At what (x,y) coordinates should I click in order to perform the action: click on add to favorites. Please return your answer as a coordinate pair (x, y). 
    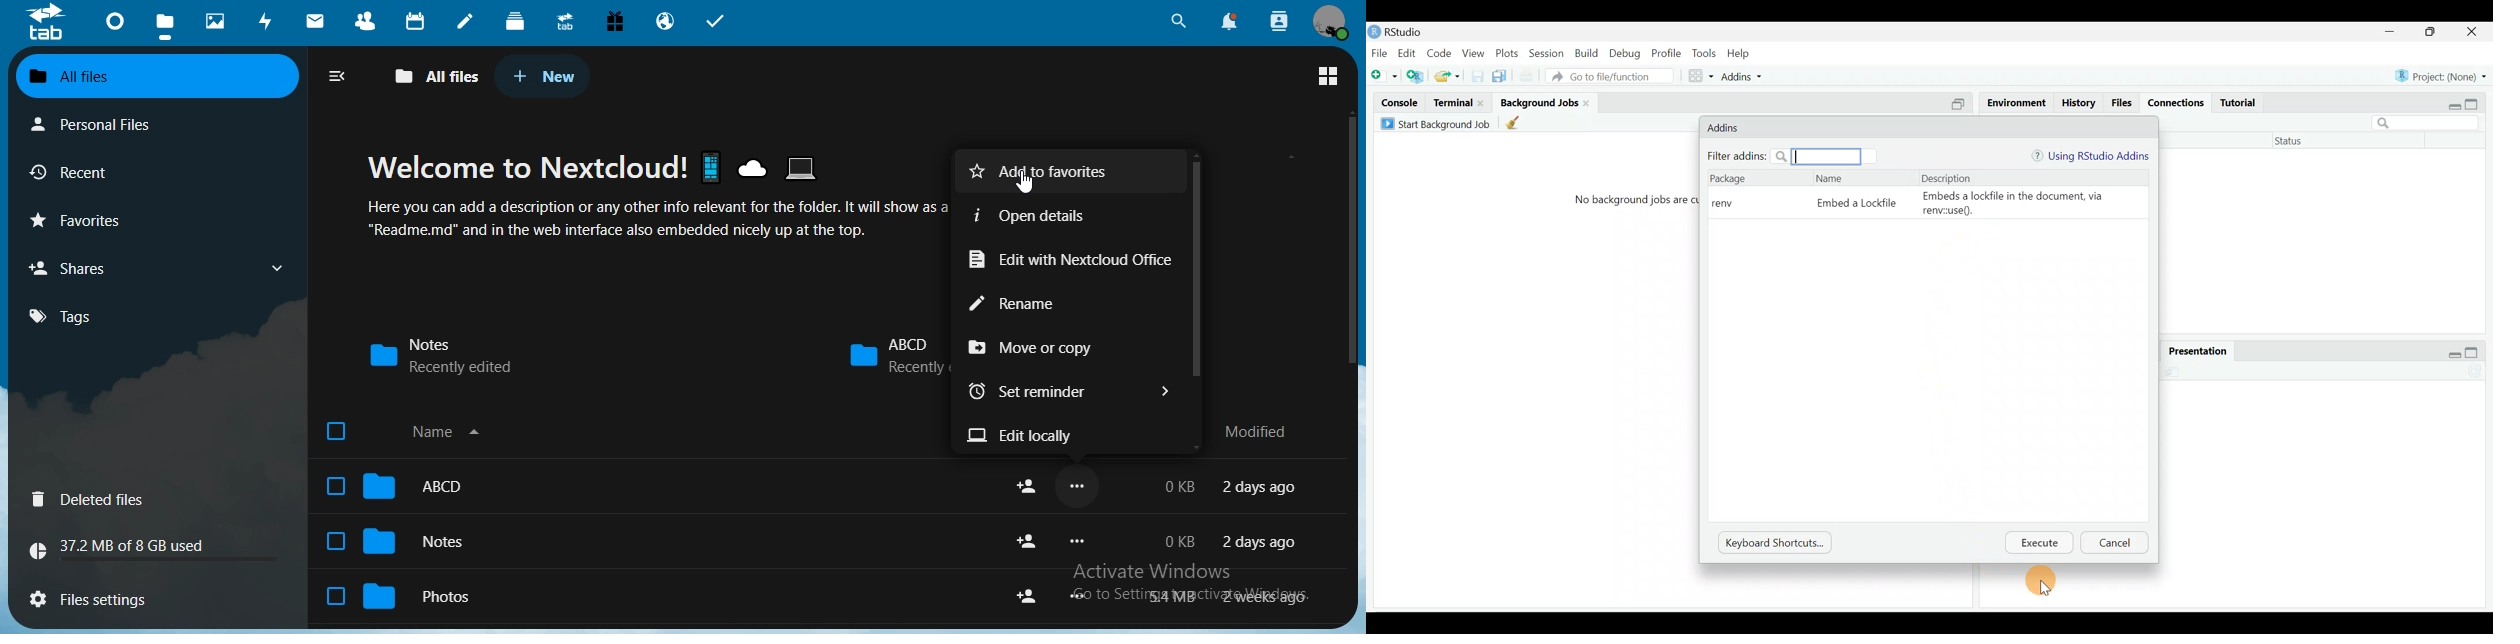
    Looking at the image, I should click on (1045, 173).